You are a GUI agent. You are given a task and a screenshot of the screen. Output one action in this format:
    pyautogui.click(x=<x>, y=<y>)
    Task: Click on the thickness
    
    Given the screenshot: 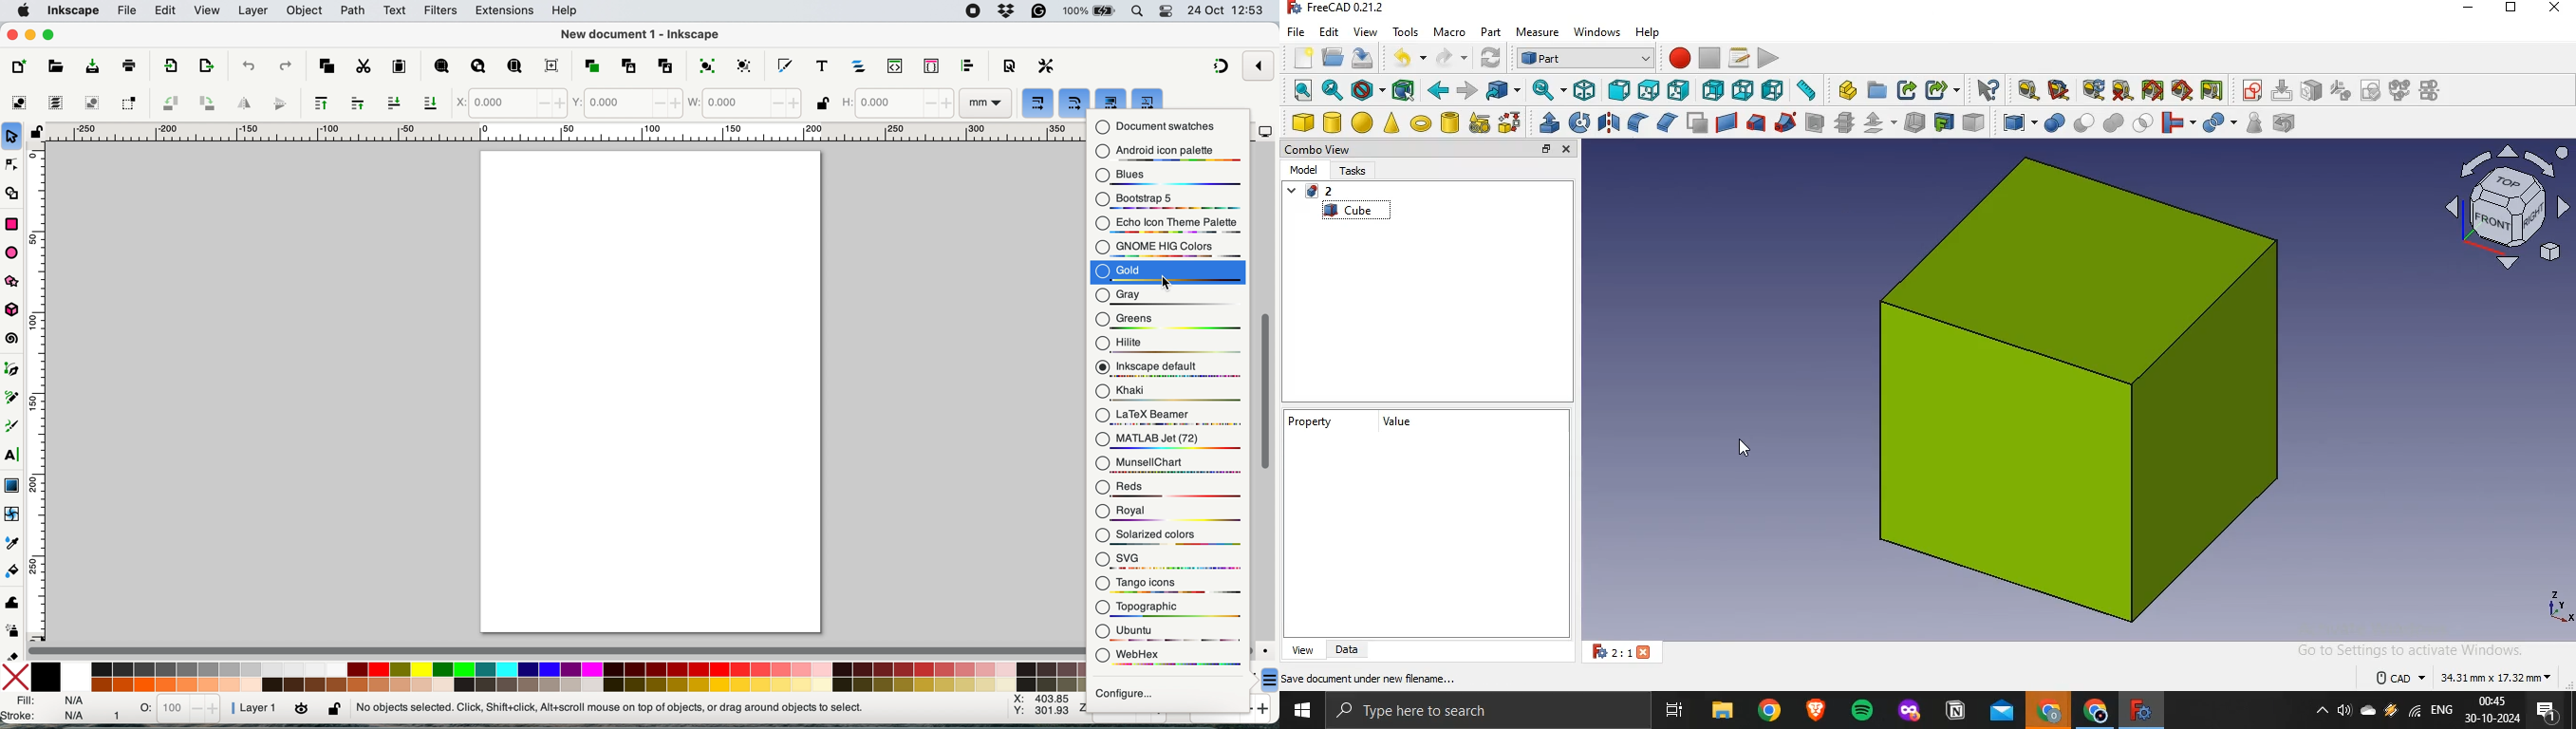 What is the action you would take?
    pyautogui.click(x=1913, y=123)
    